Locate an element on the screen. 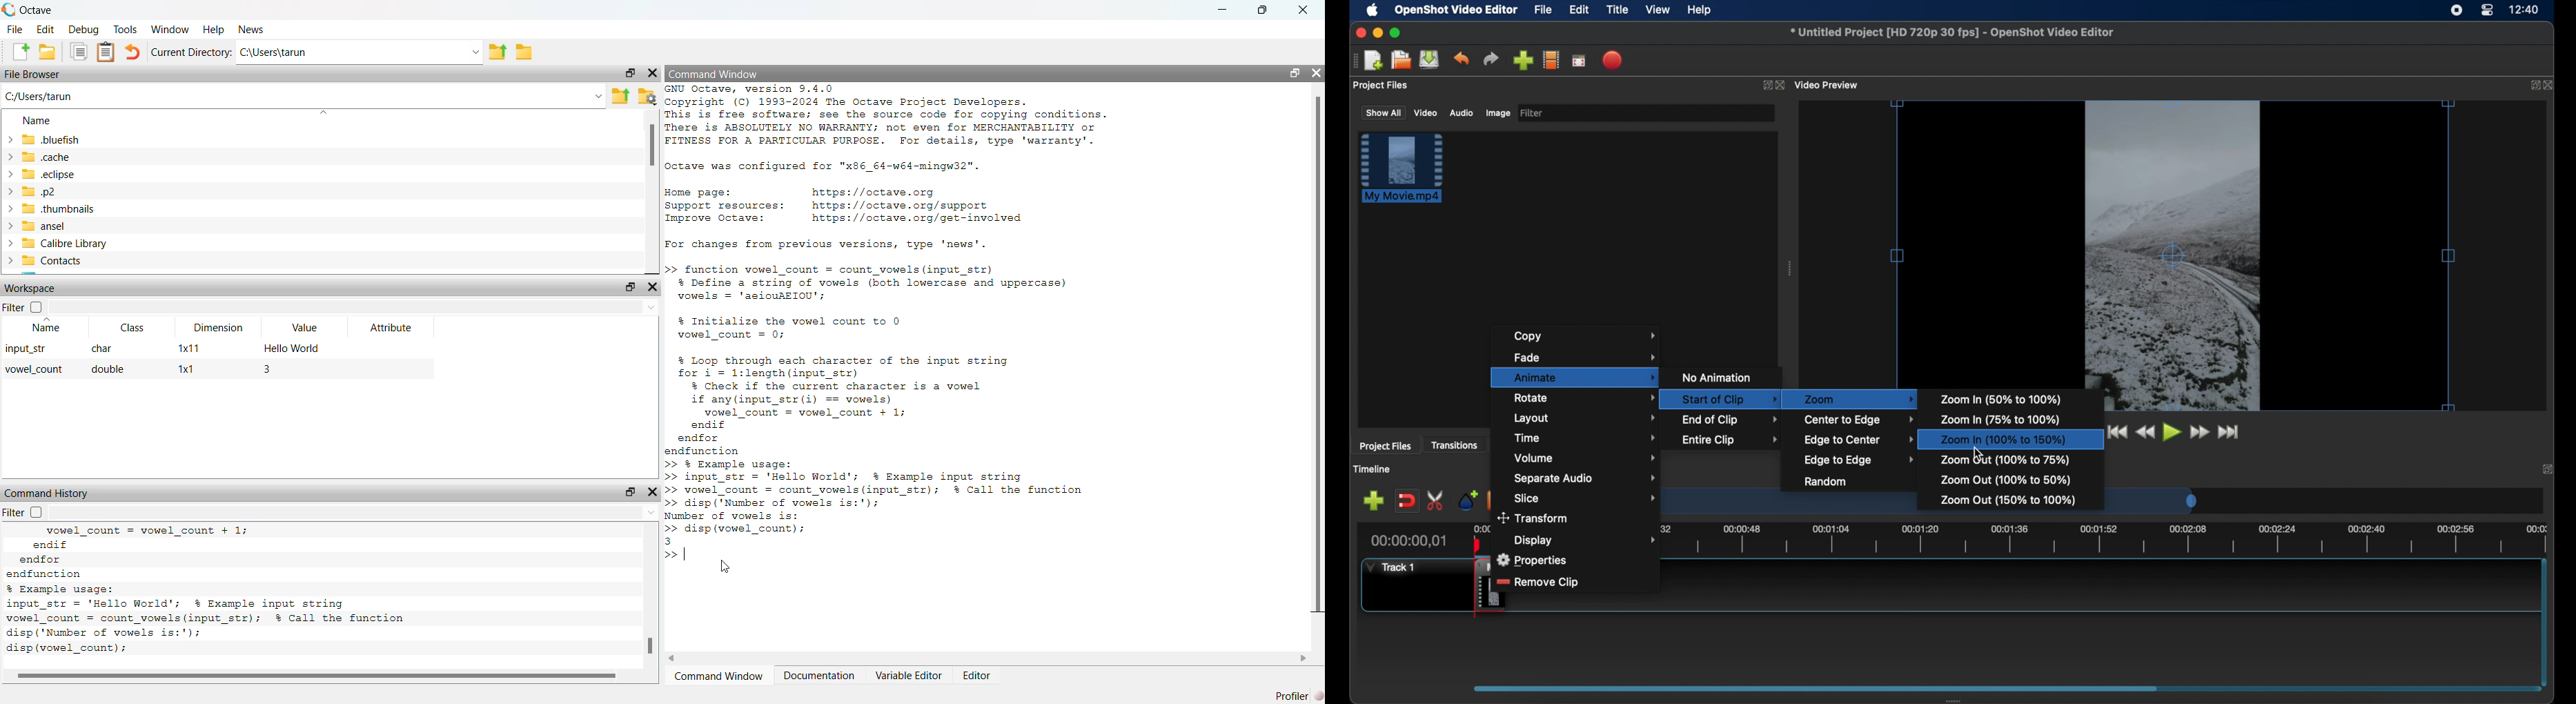 The height and width of the screenshot is (728, 2576). animate menu highlighted is located at coordinates (1574, 377).